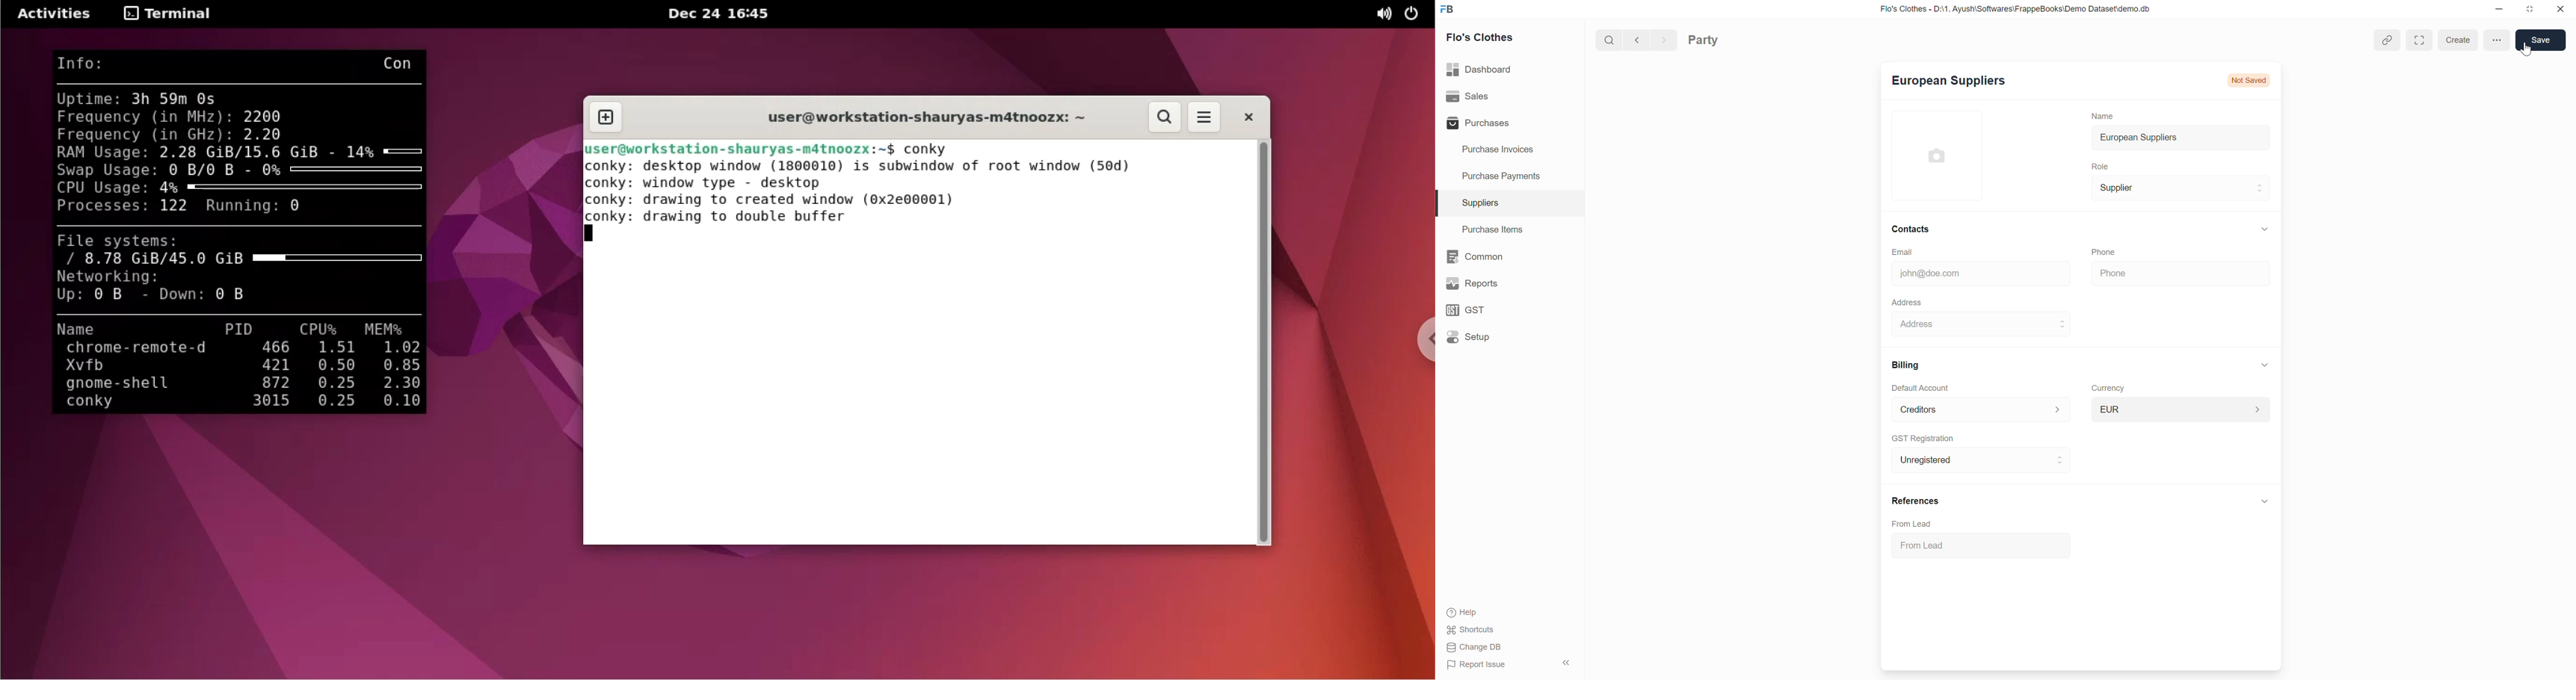 The height and width of the screenshot is (700, 2576). What do you see at coordinates (1606, 39) in the screenshot?
I see `search` at bounding box center [1606, 39].